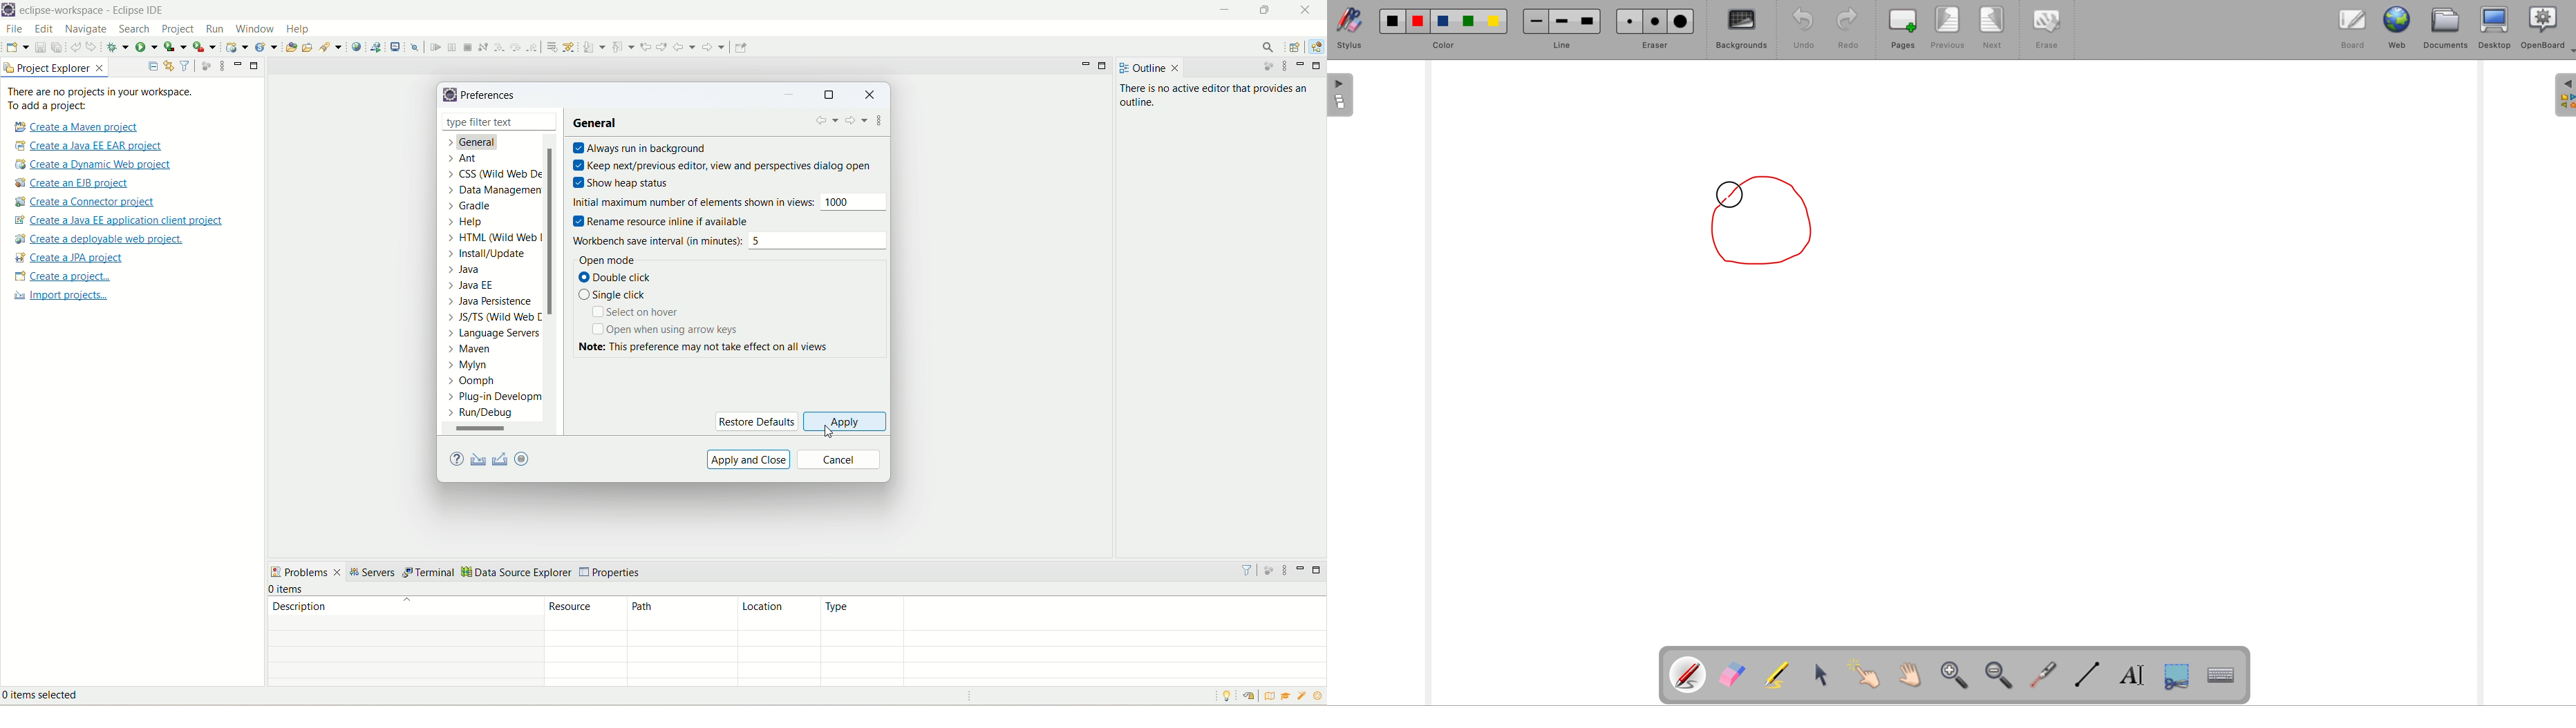 The height and width of the screenshot is (728, 2576). What do you see at coordinates (255, 66) in the screenshot?
I see `maximize` at bounding box center [255, 66].